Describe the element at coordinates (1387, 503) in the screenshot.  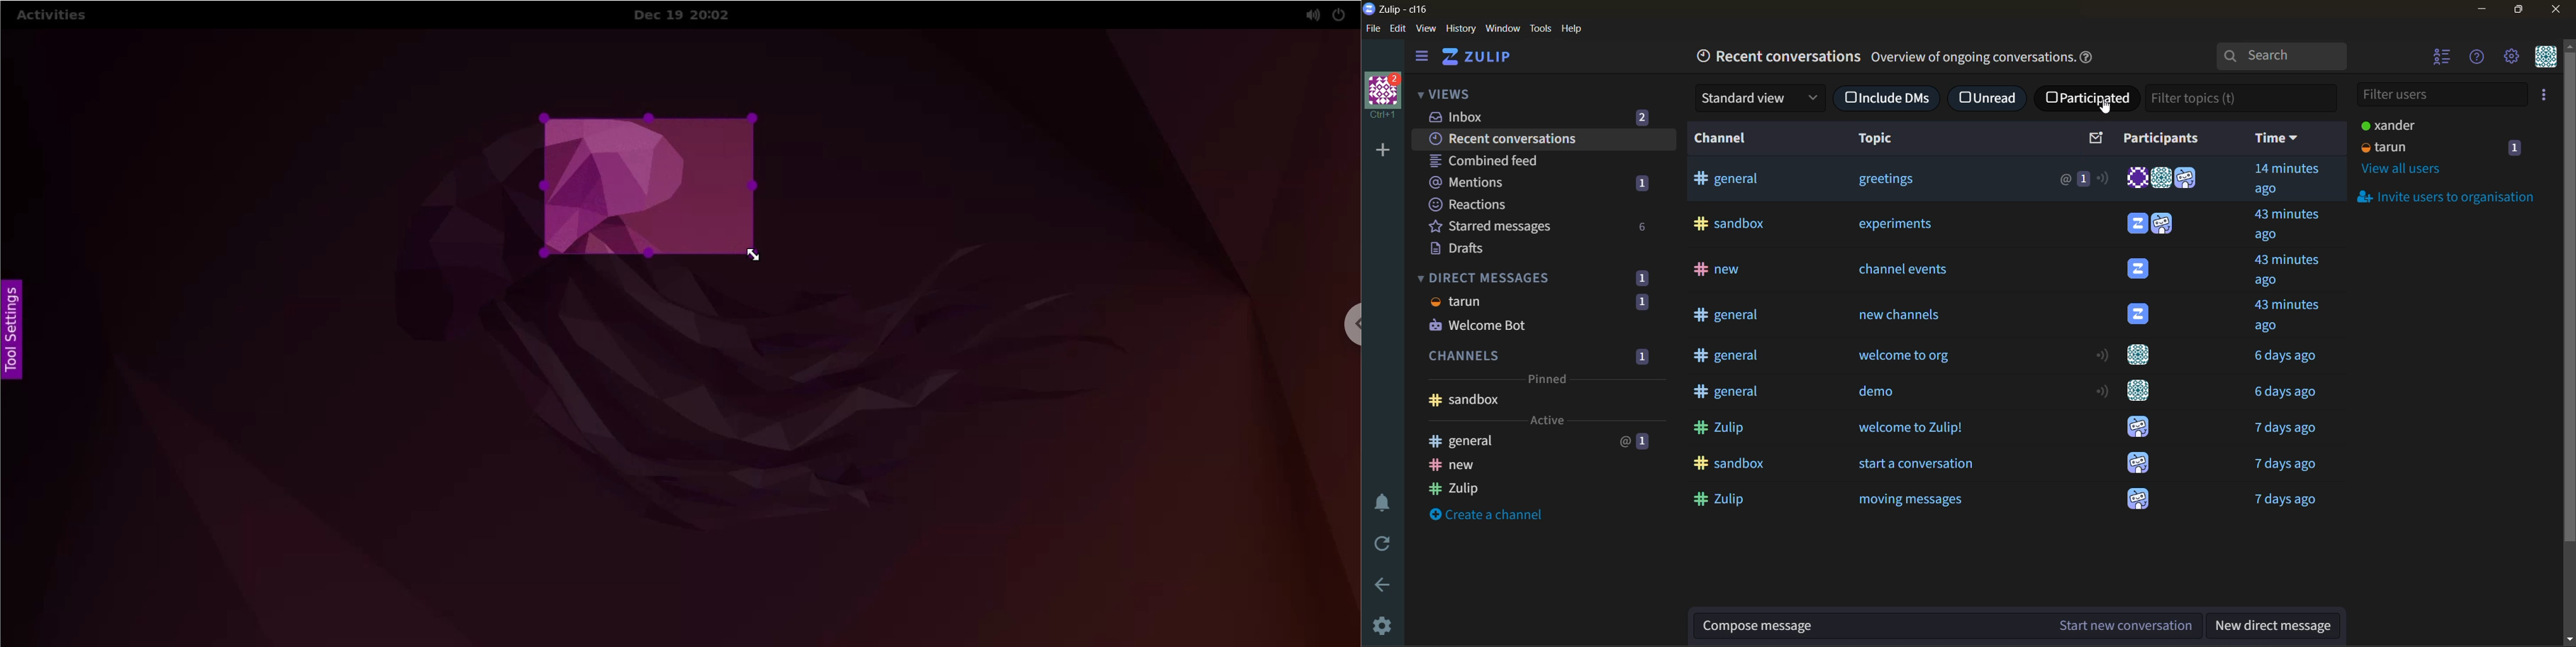
I see `enable do not disturb` at that location.